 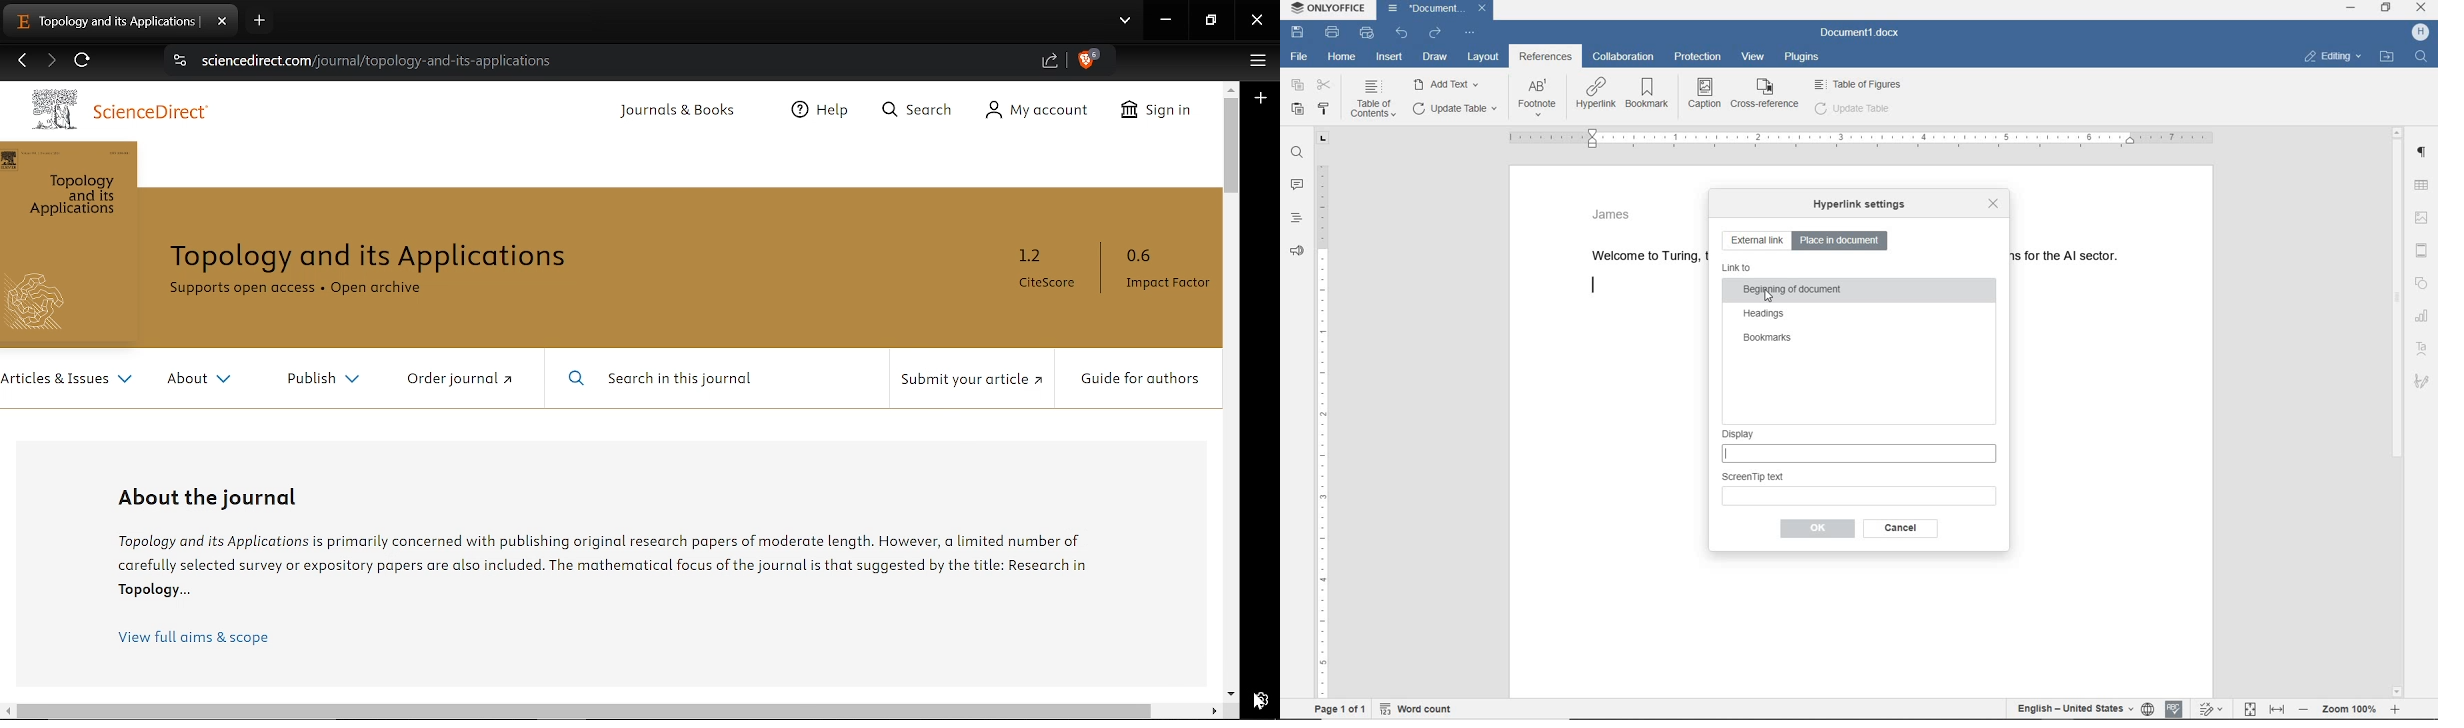 What do you see at coordinates (2421, 33) in the screenshot?
I see `username` at bounding box center [2421, 33].